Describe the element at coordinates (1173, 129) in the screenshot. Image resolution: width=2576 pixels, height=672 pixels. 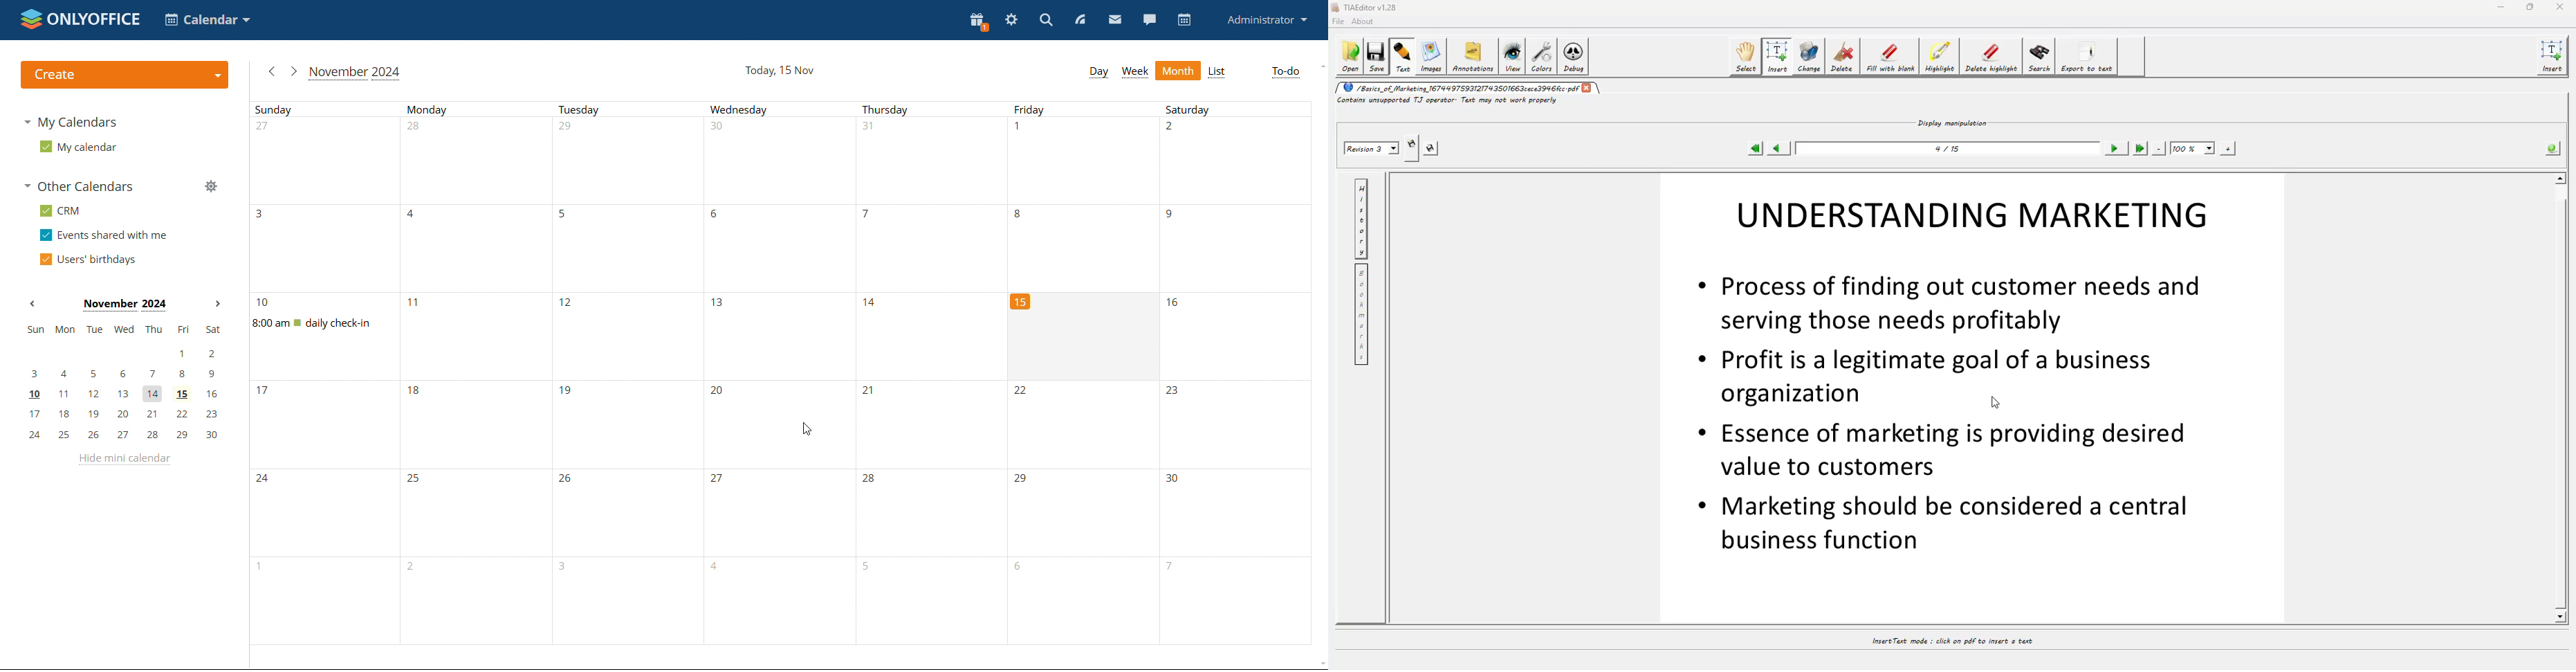
I see `Number` at that location.